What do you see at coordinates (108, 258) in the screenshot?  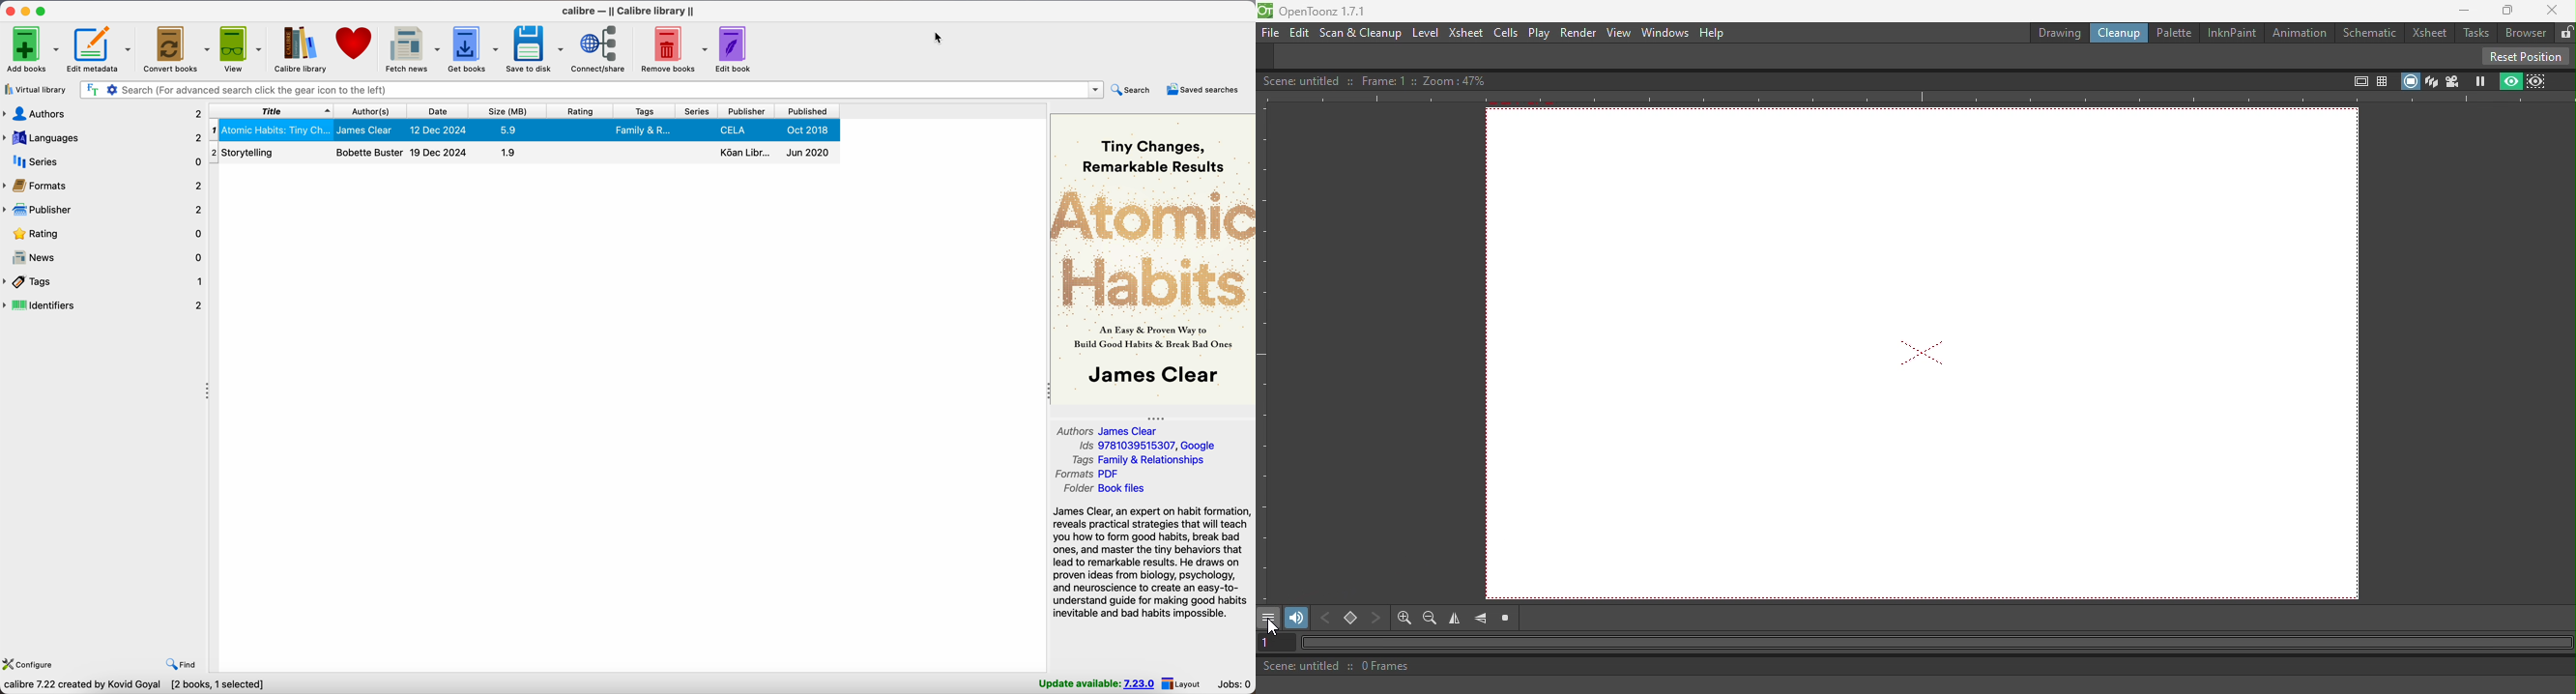 I see `news` at bounding box center [108, 258].